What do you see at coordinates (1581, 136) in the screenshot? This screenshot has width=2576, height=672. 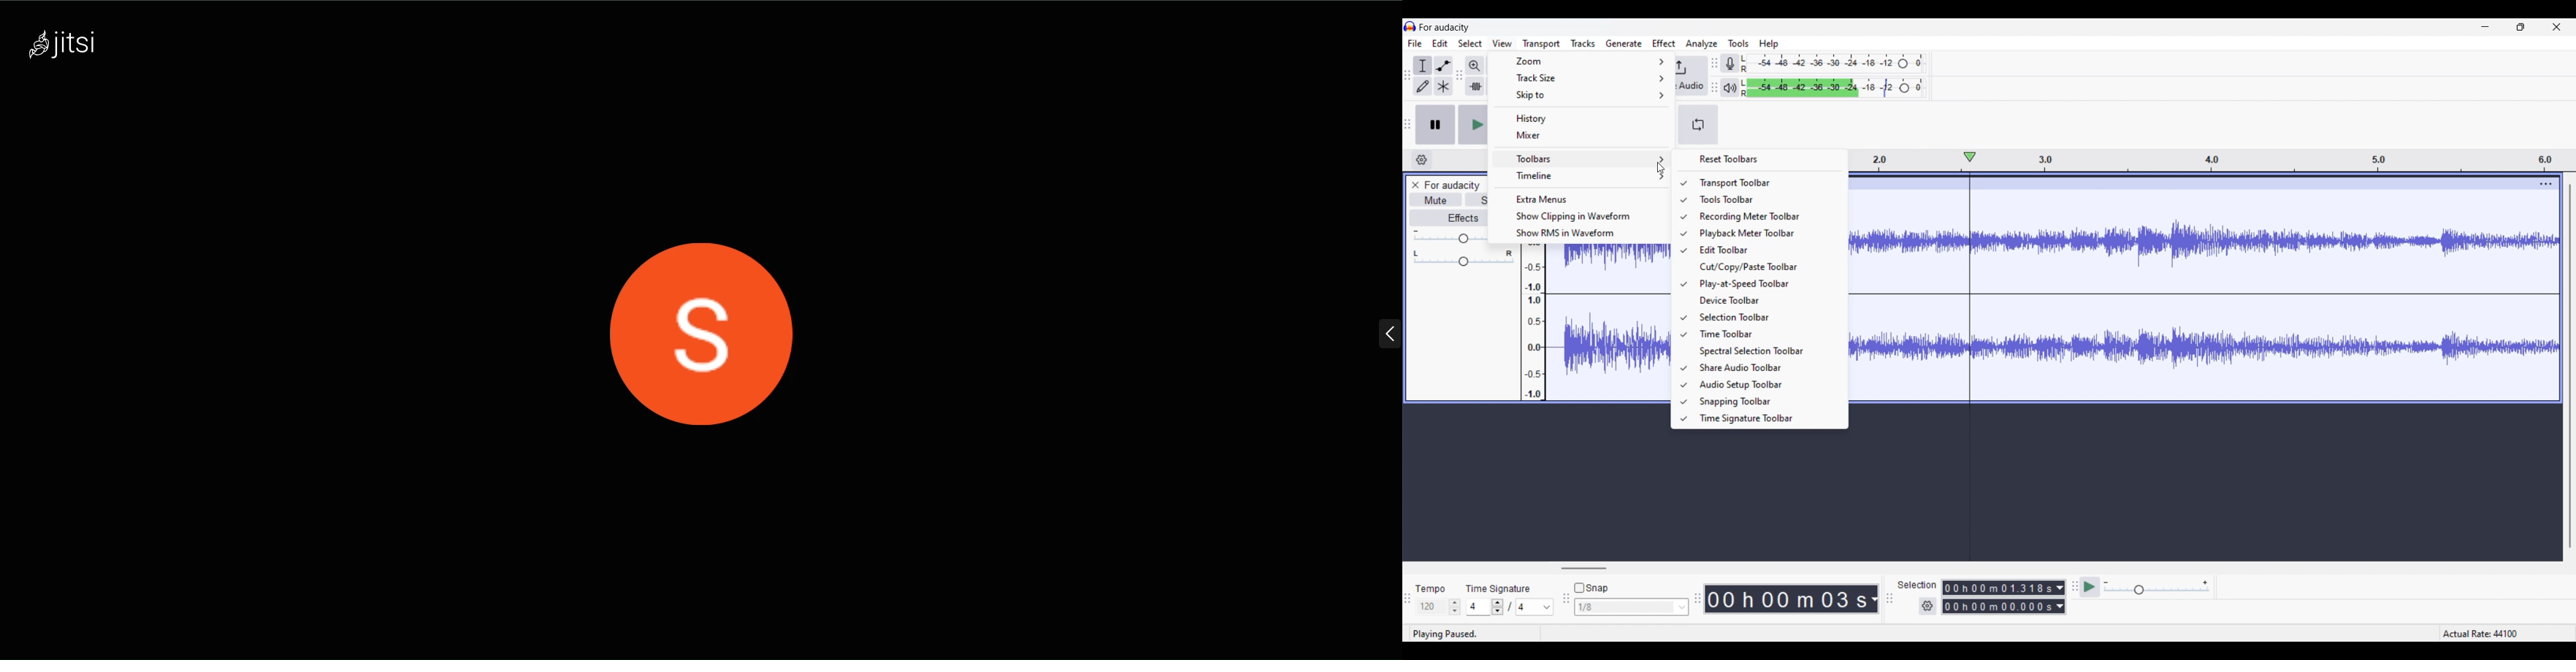 I see `Mixer` at bounding box center [1581, 136].